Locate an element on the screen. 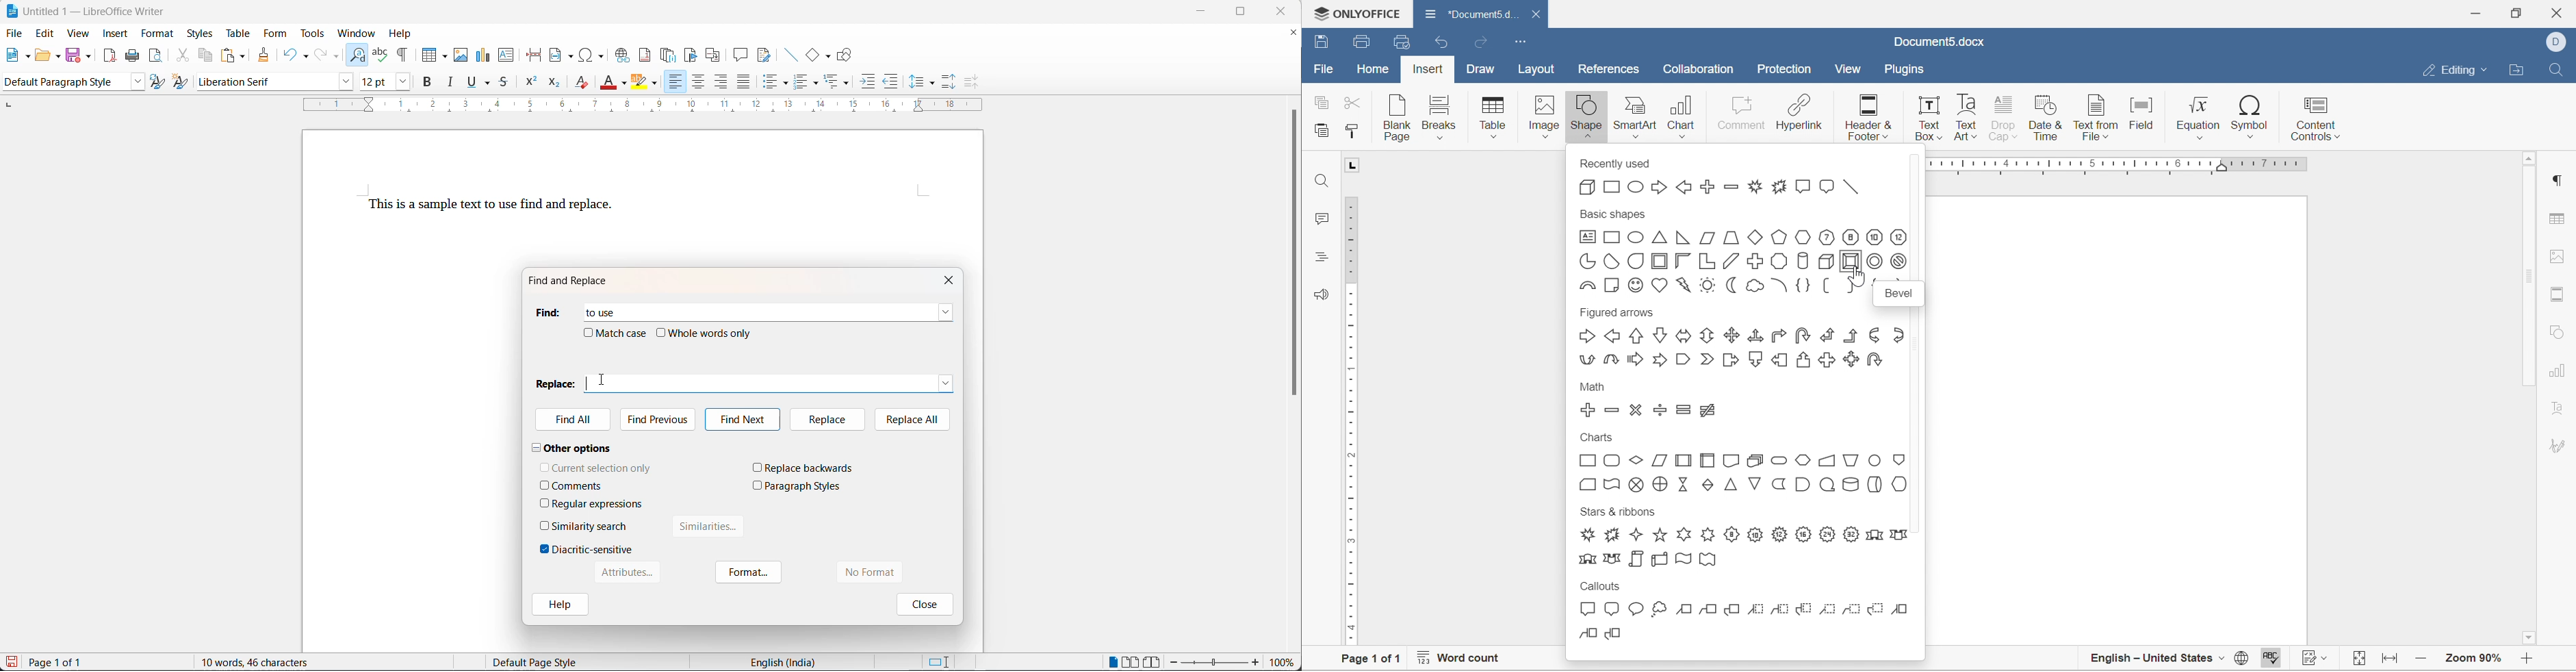 The width and height of the screenshot is (2576, 672). Default page style is located at coordinates (544, 662).